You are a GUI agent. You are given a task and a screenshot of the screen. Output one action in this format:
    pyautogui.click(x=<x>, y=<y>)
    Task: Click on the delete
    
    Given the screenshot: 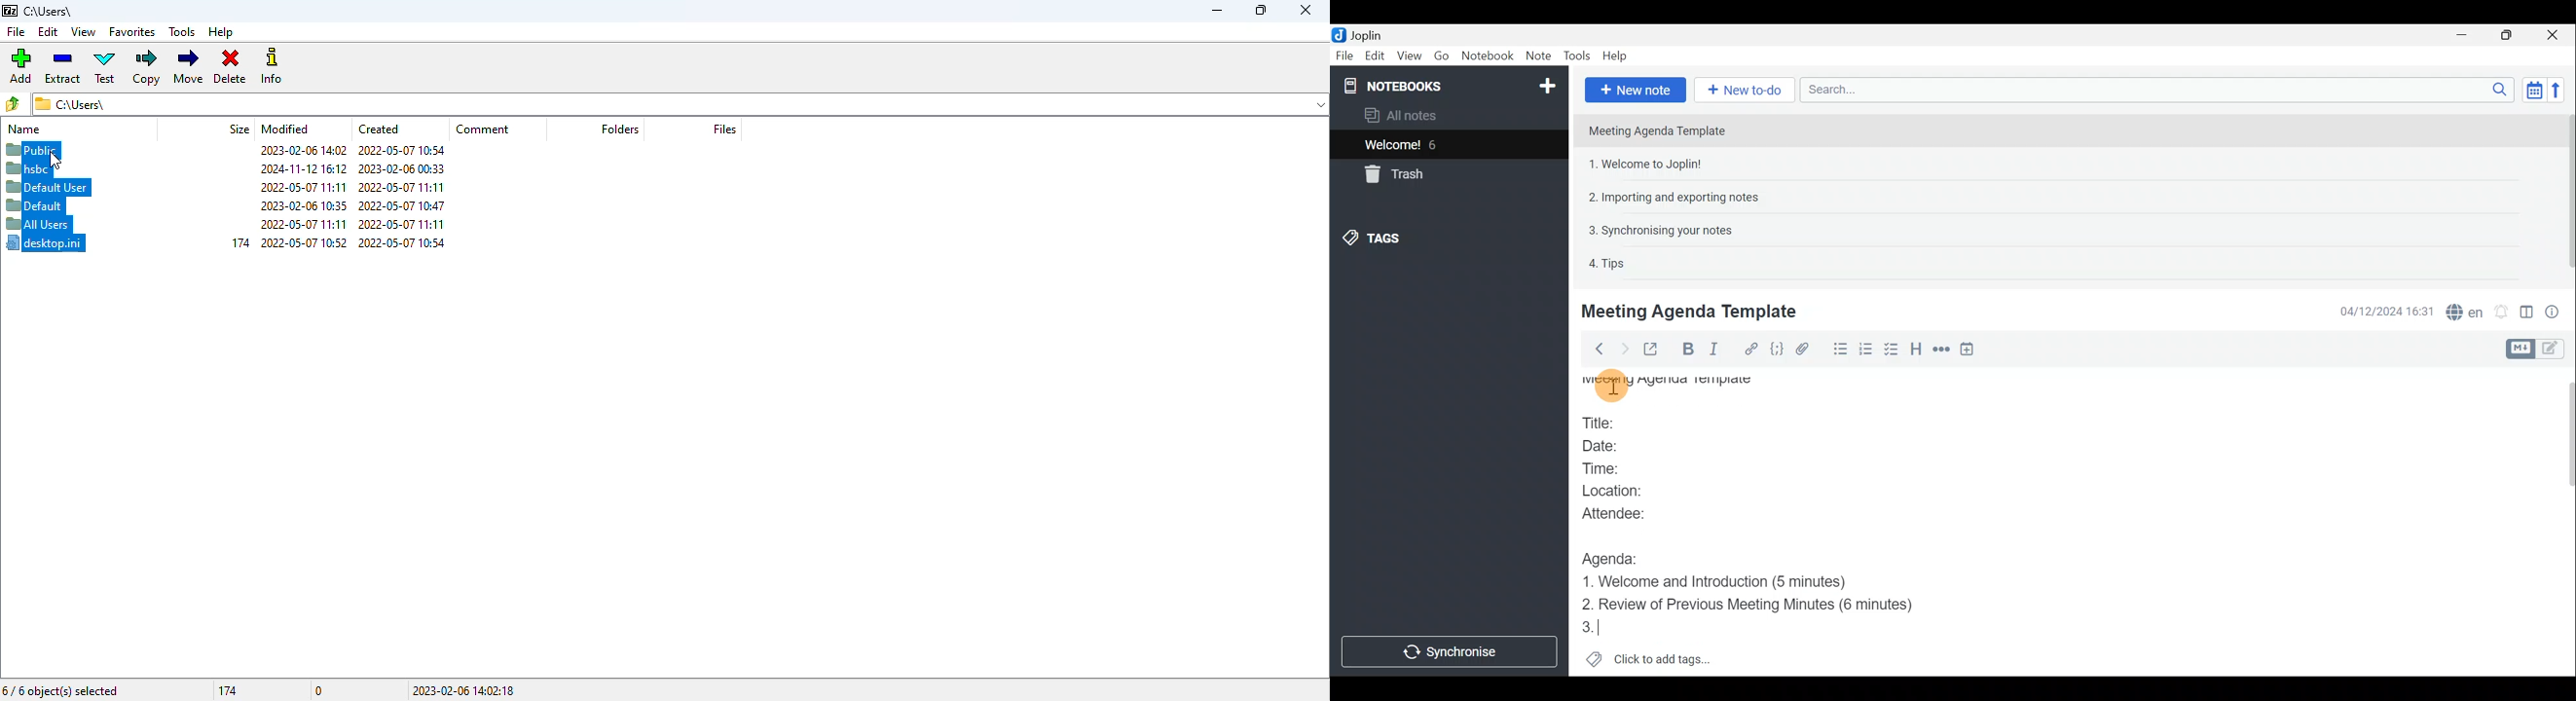 What is the action you would take?
    pyautogui.click(x=231, y=65)
    